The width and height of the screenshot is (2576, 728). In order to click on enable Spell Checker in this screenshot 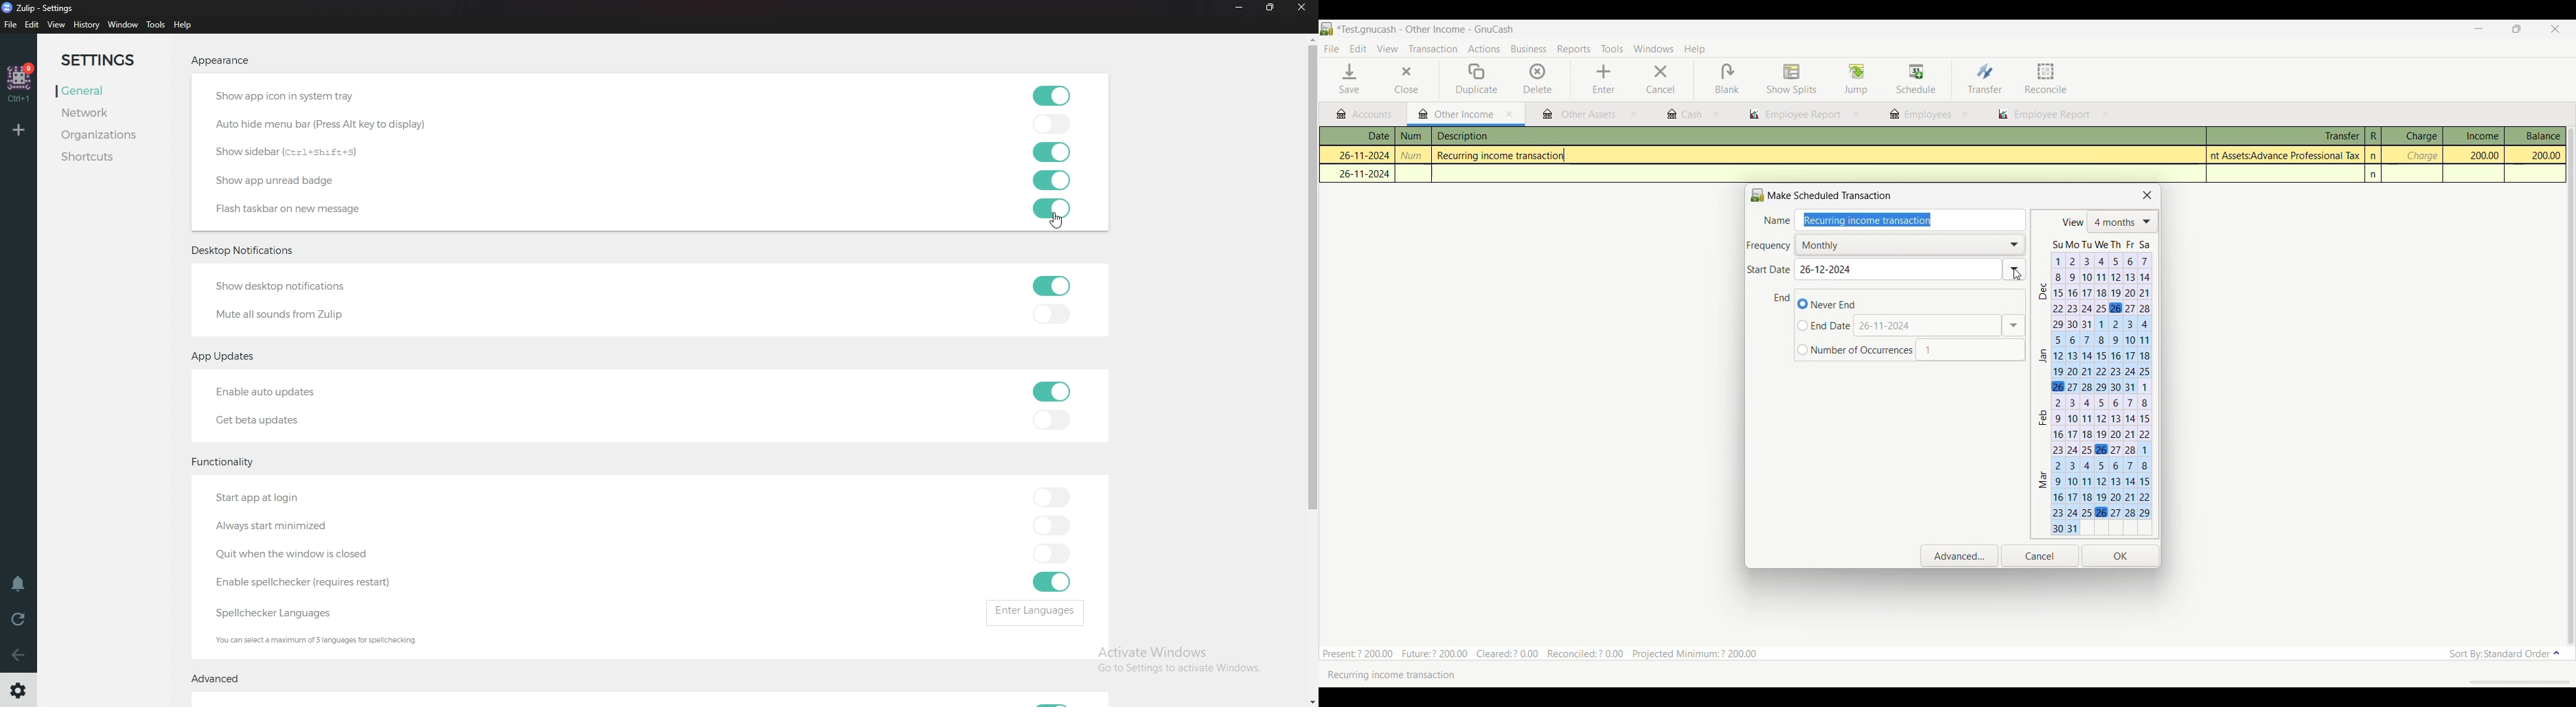, I will do `click(314, 583)`.